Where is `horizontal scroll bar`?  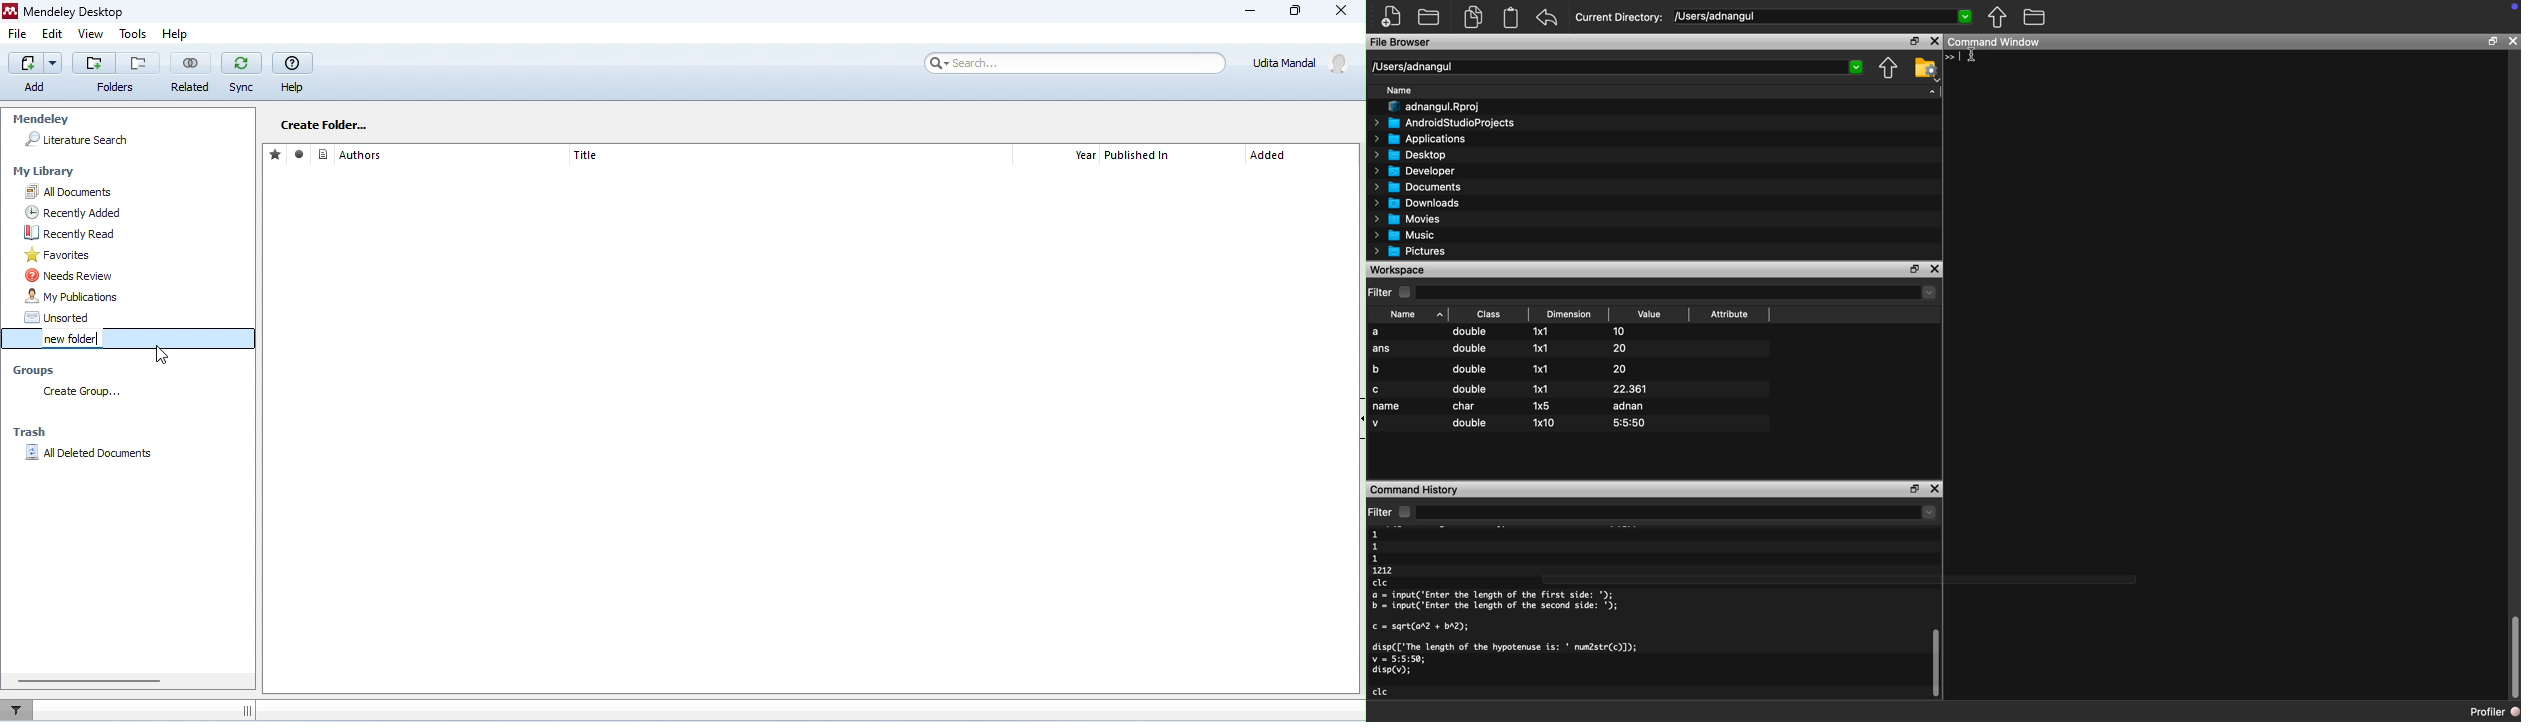 horizontal scroll bar is located at coordinates (89, 680).